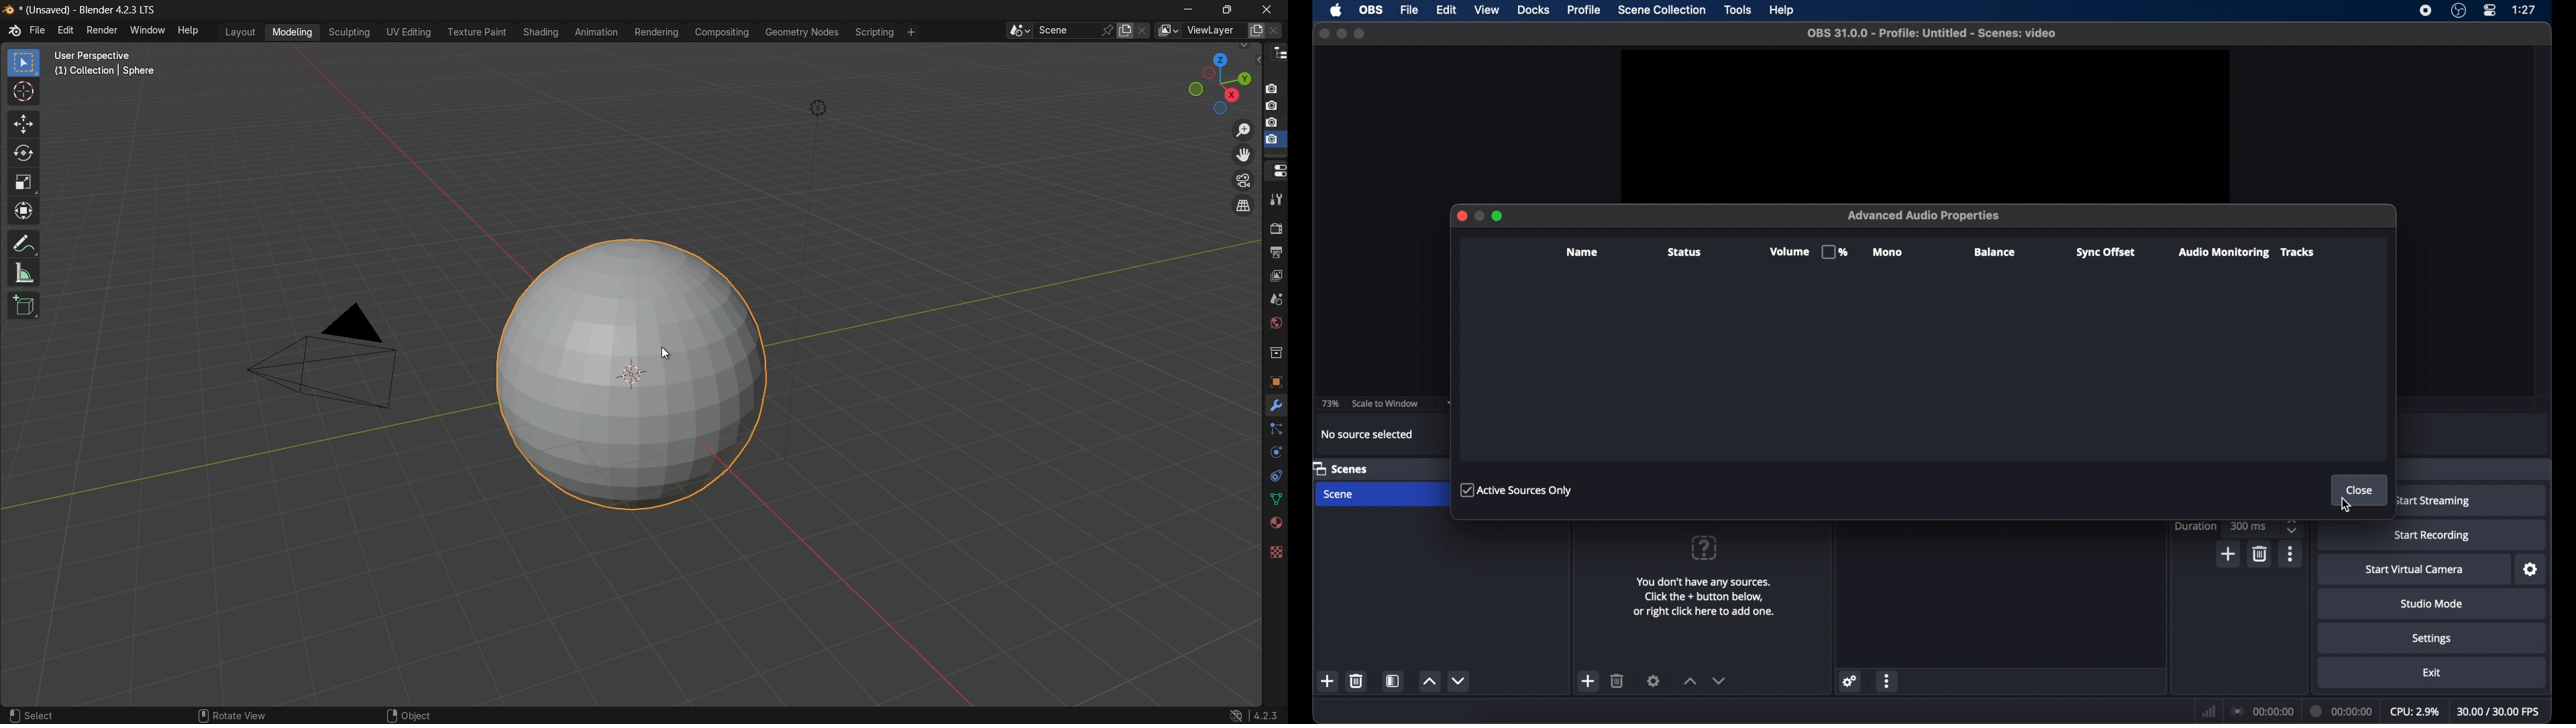  I want to click on mono, so click(1889, 253).